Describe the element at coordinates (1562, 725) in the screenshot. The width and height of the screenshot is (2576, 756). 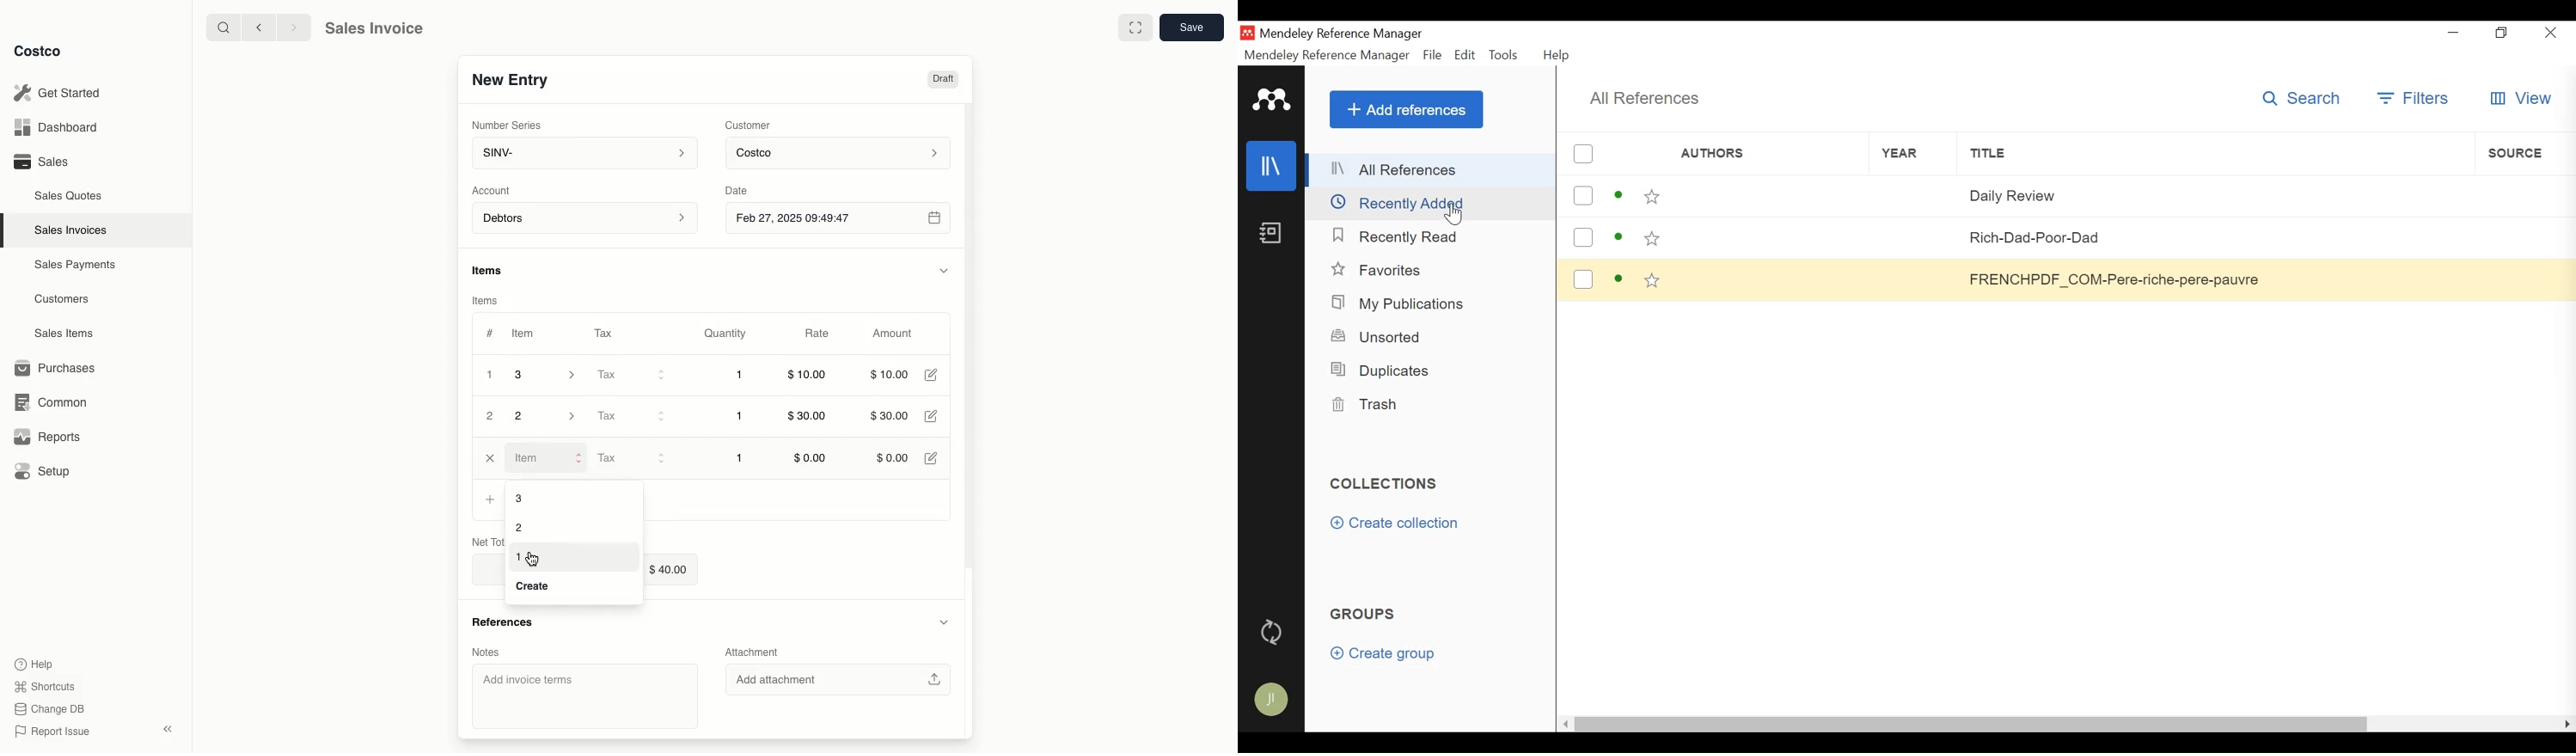
I see `Scroll left` at that location.